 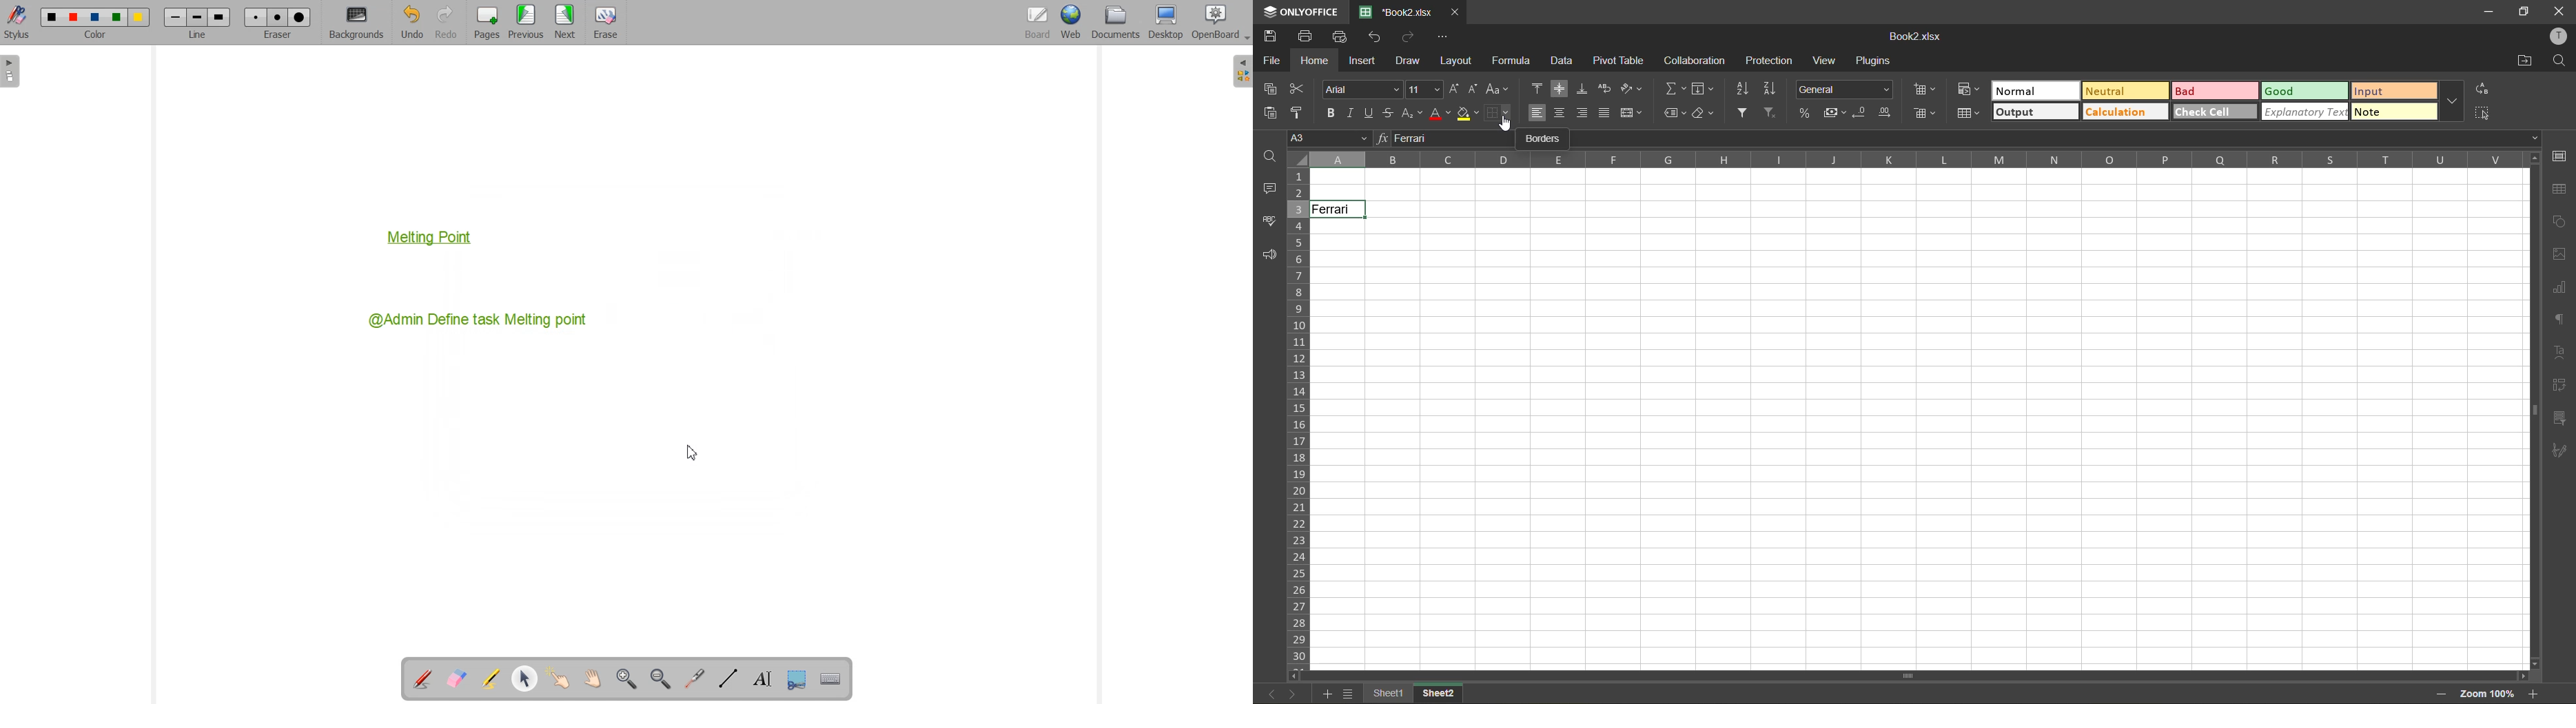 I want to click on replace, so click(x=2482, y=90).